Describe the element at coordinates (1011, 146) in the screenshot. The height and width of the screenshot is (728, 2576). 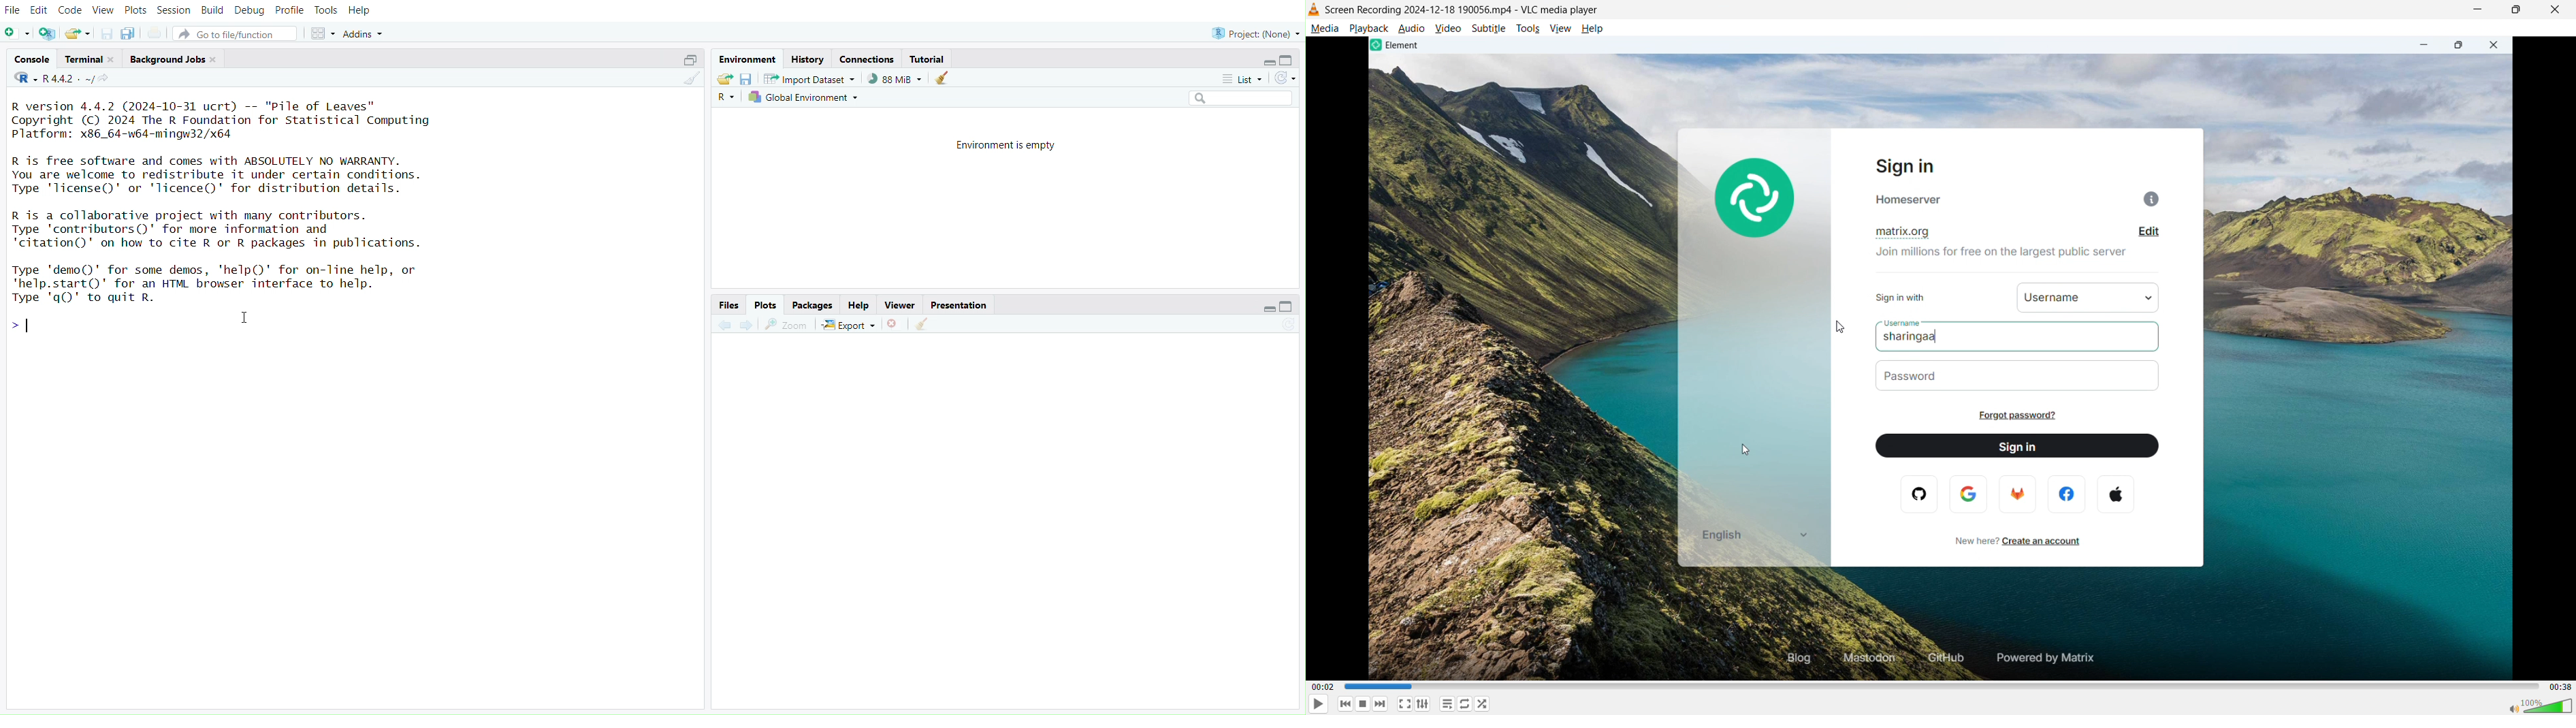
I see `Environment is empty` at that location.